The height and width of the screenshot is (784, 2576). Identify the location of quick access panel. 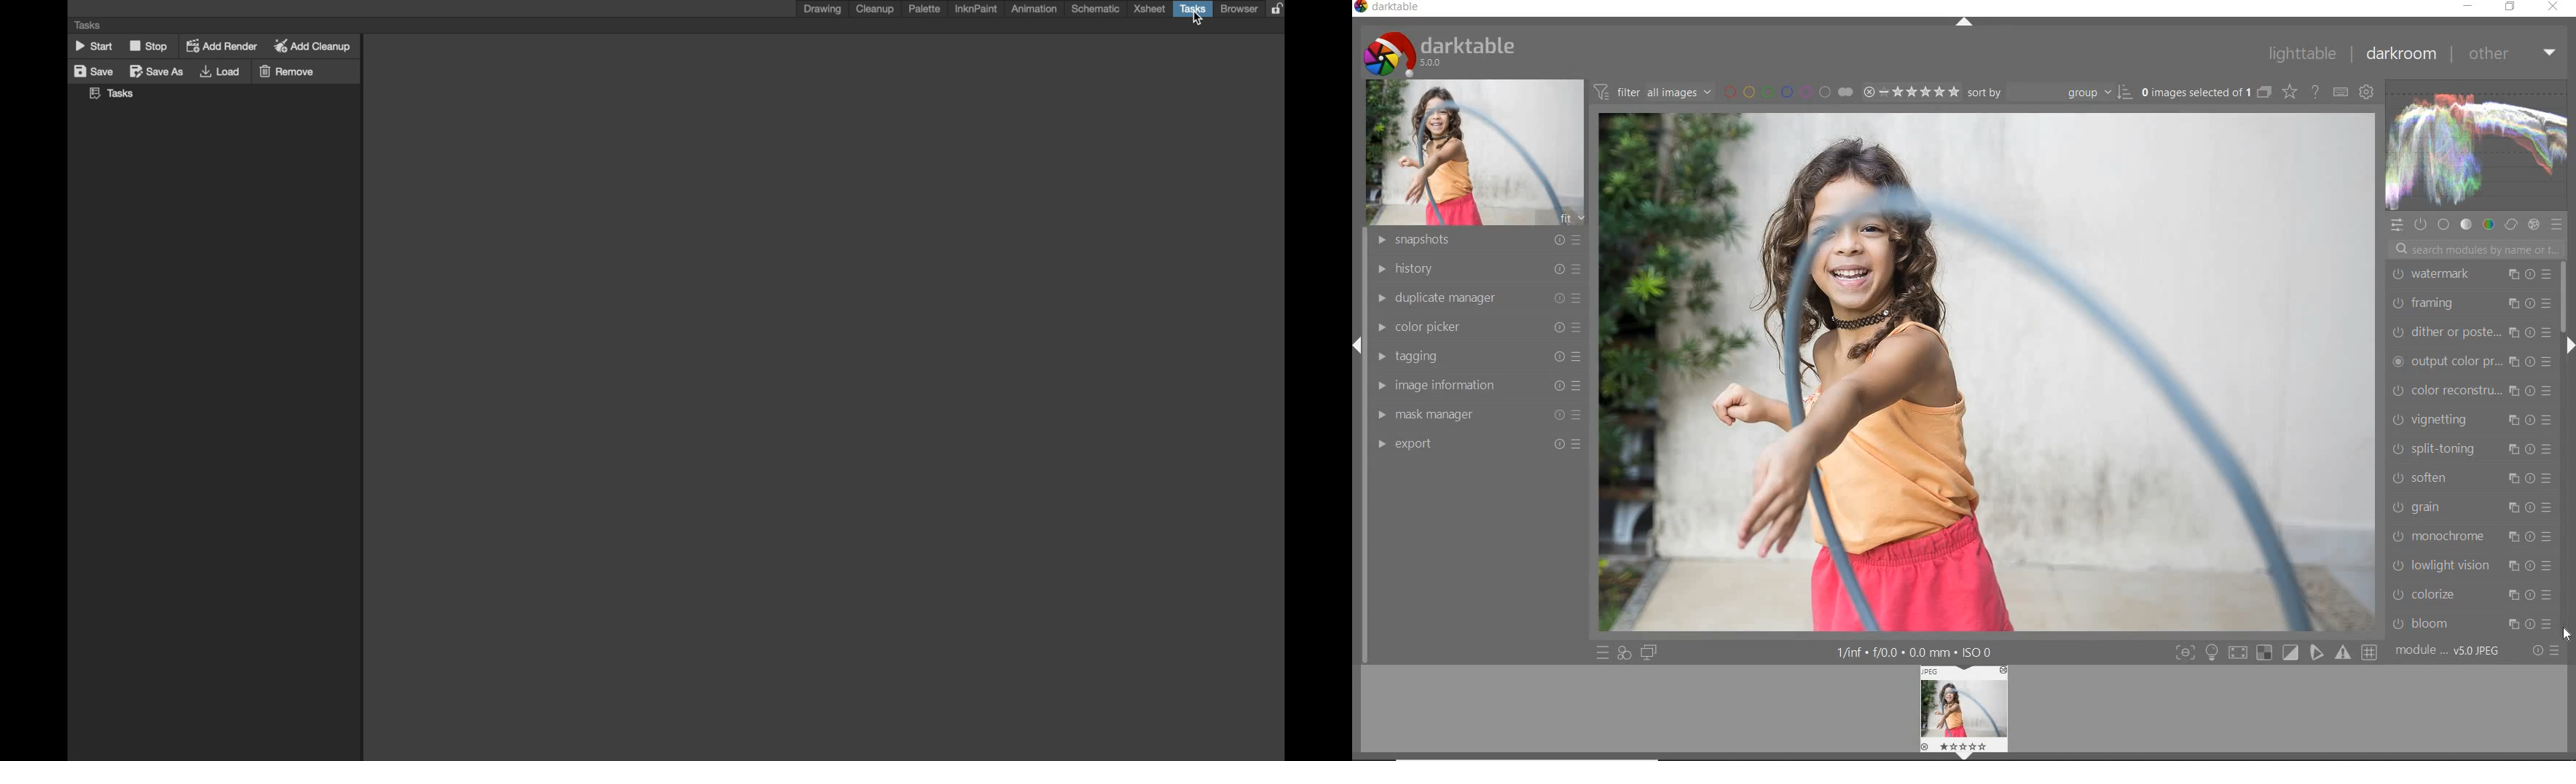
(2398, 225).